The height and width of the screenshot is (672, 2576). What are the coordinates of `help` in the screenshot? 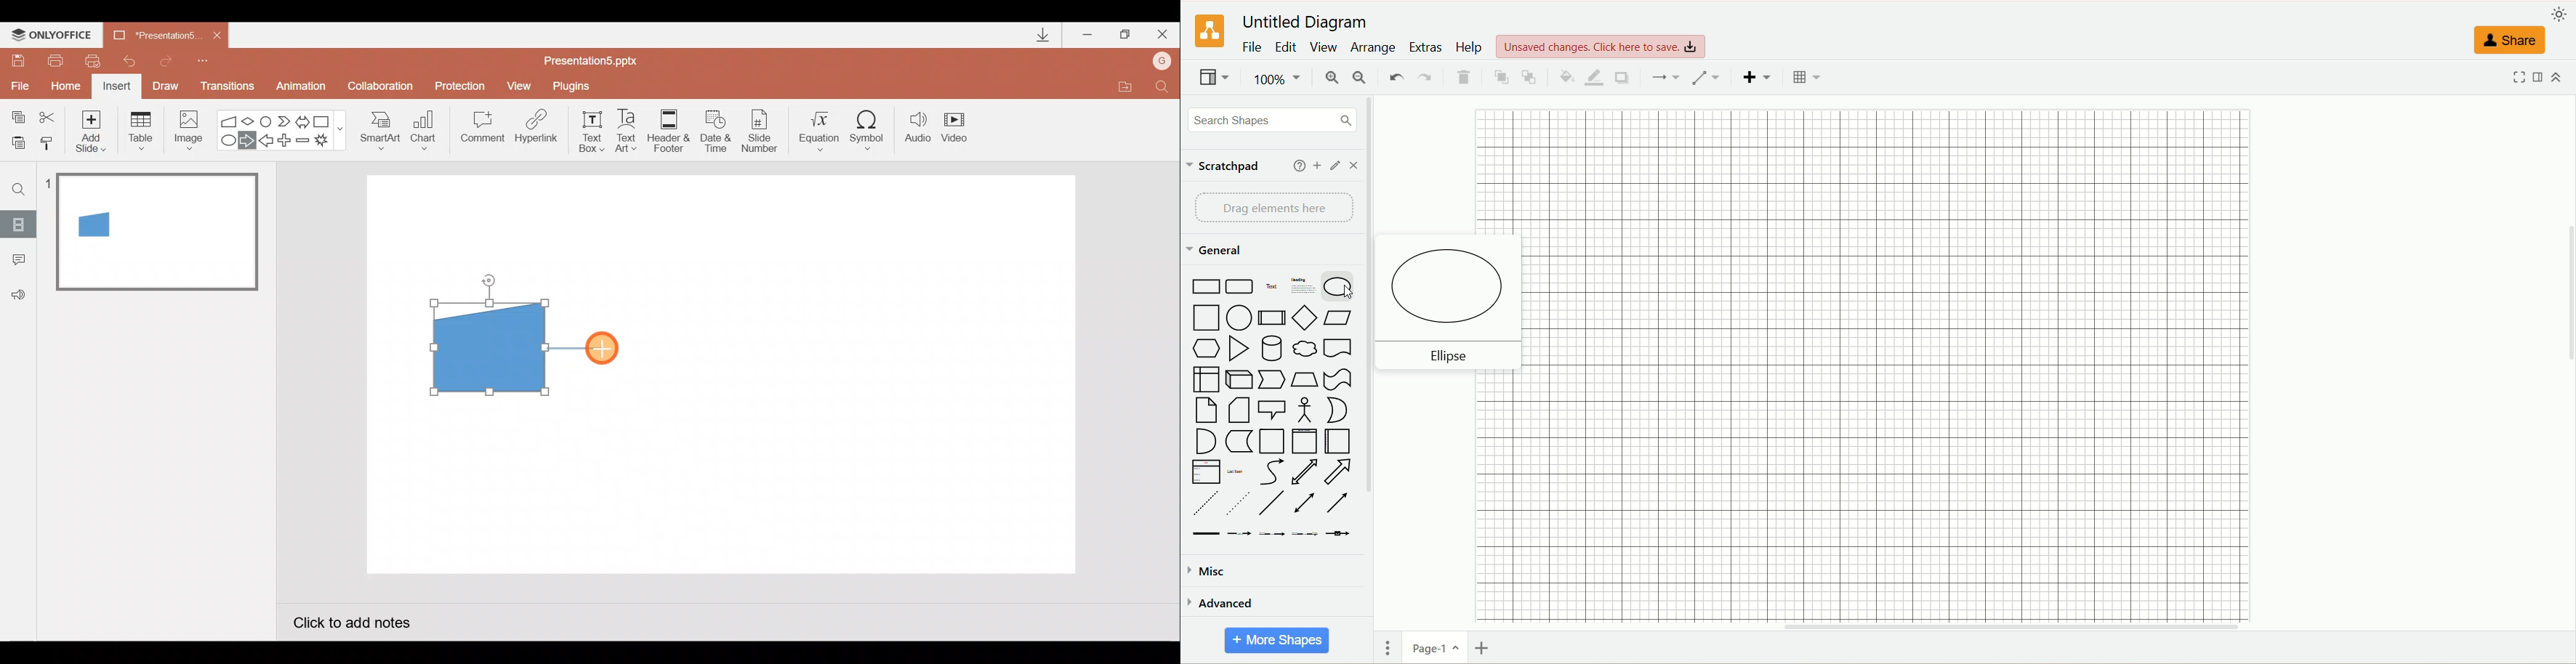 It's located at (1468, 49).